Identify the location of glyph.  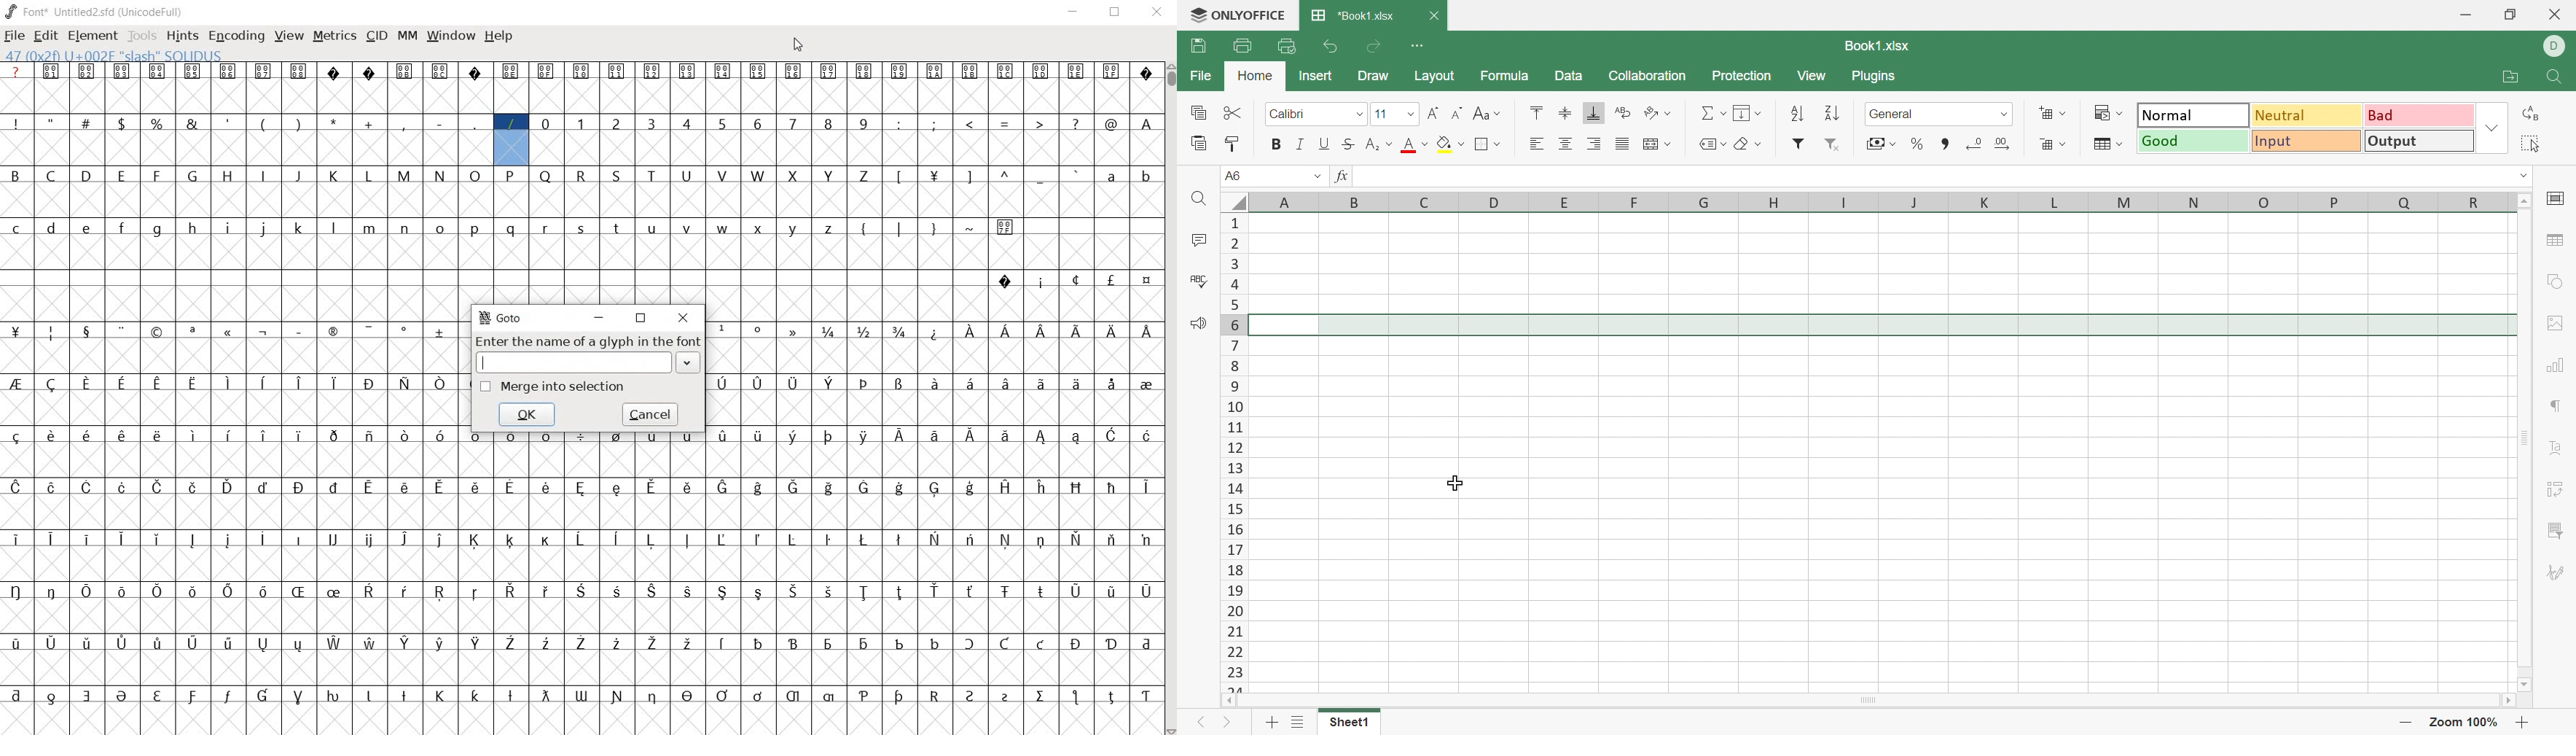
(653, 435).